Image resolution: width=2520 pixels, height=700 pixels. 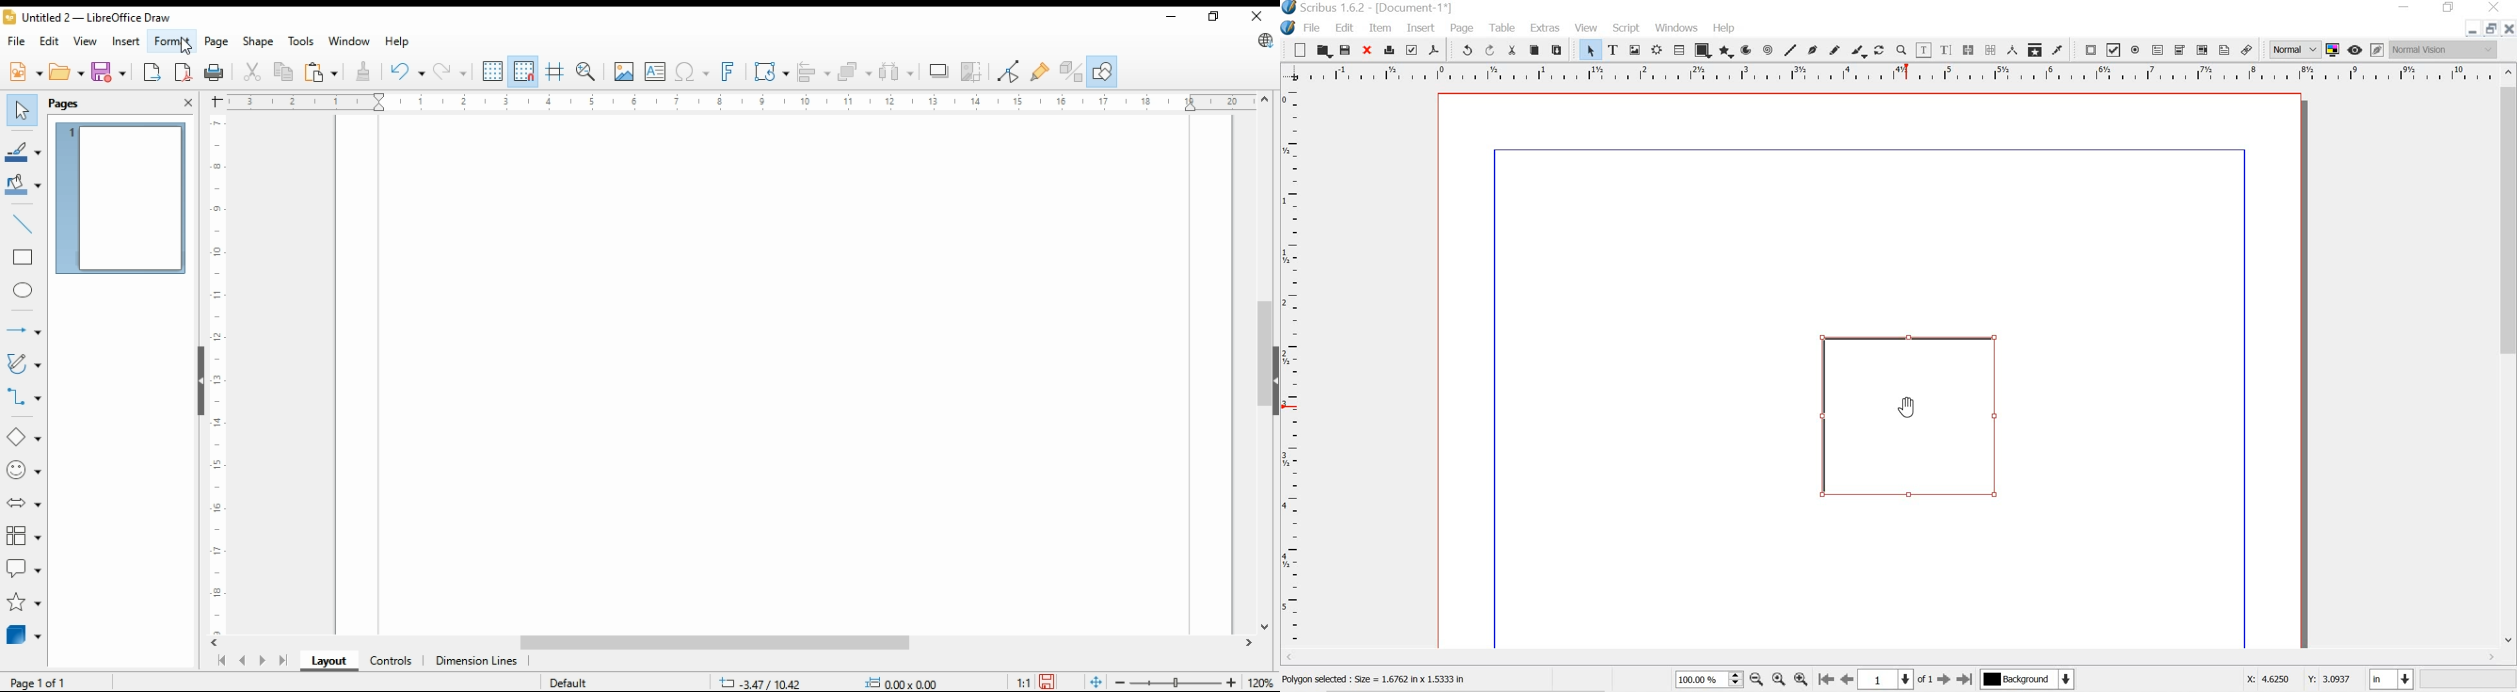 I want to click on line color, so click(x=23, y=150).